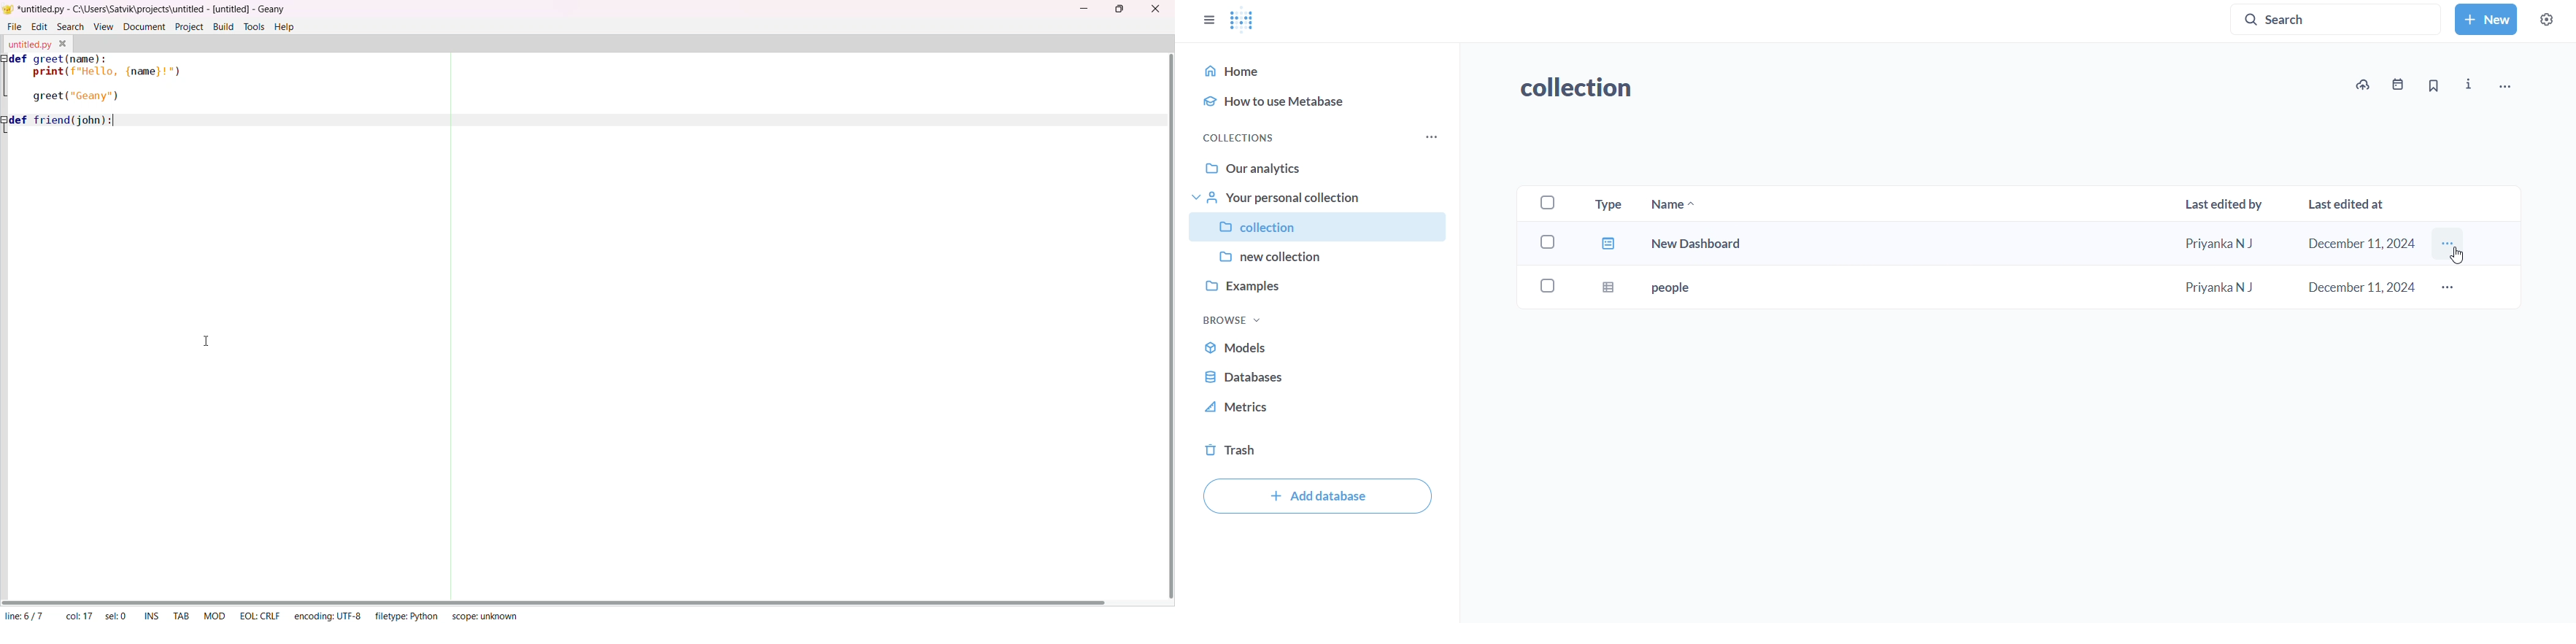 This screenshot has width=2576, height=644. What do you see at coordinates (77, 616) in the screenshot?
I see `col: 17` at bounding box center [77, 616].